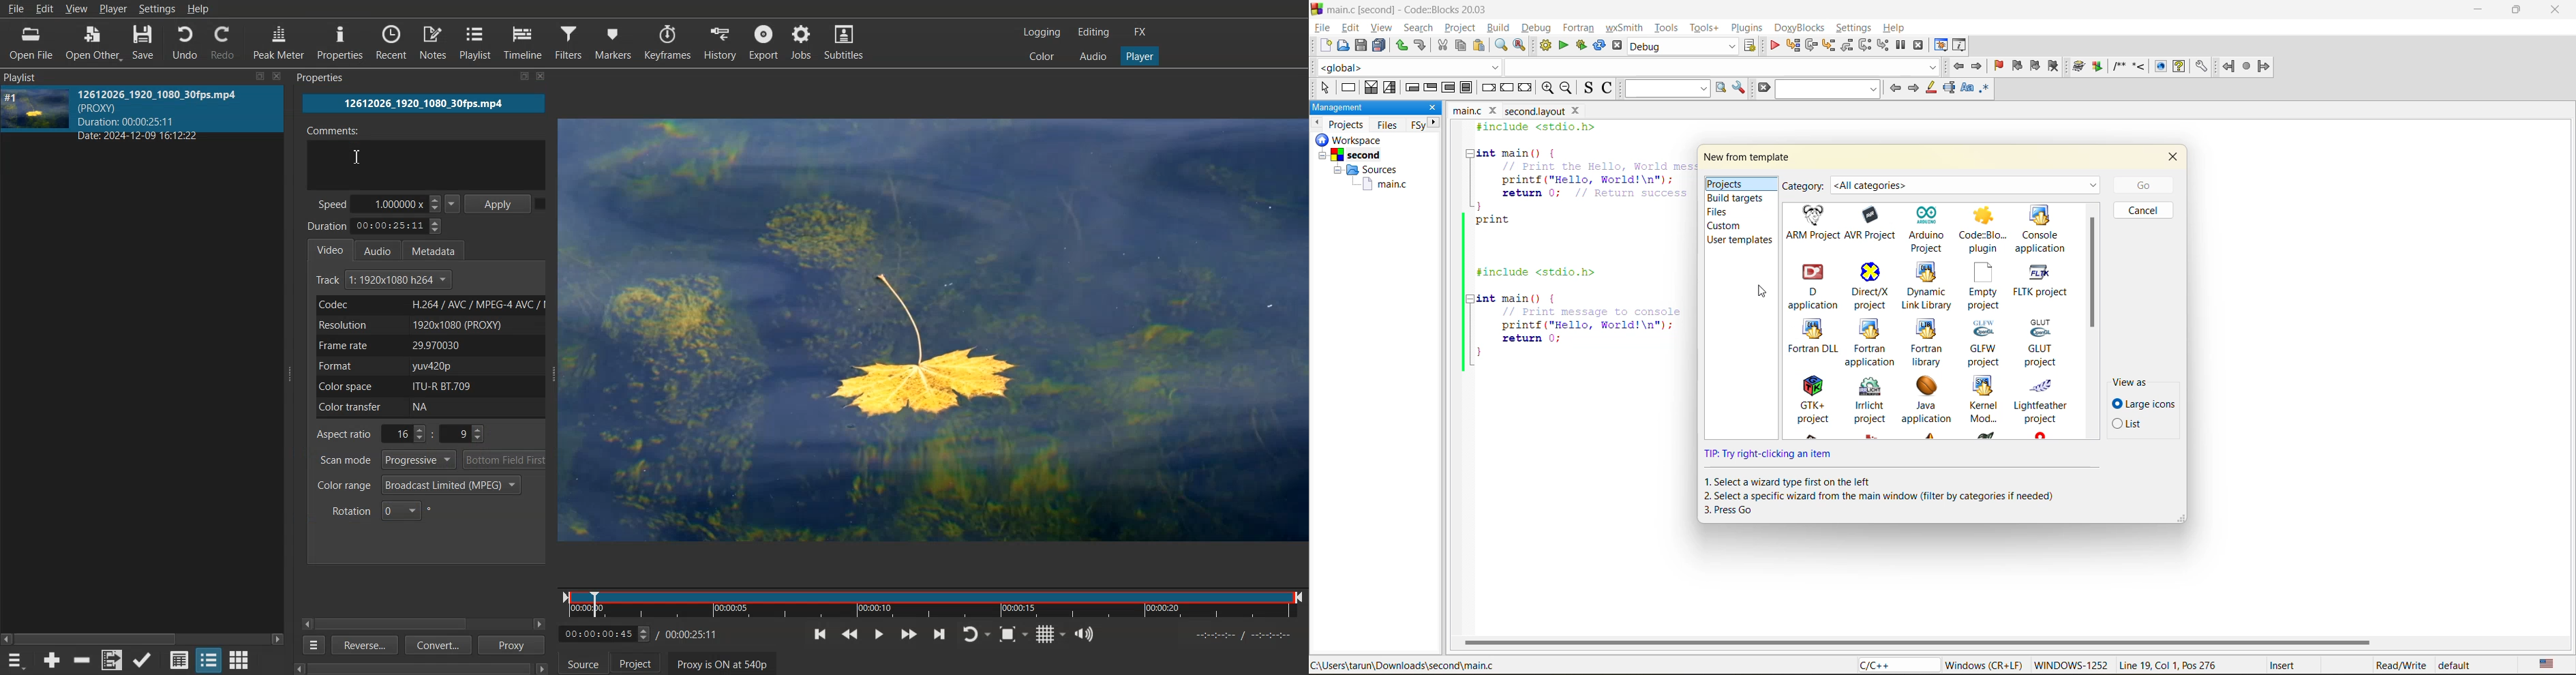 This screenshot has height=700, width=2576. What do you see at coordinates (1442, 46) in the screenshot?
I see `cut` at bounding box center [1442, 46].